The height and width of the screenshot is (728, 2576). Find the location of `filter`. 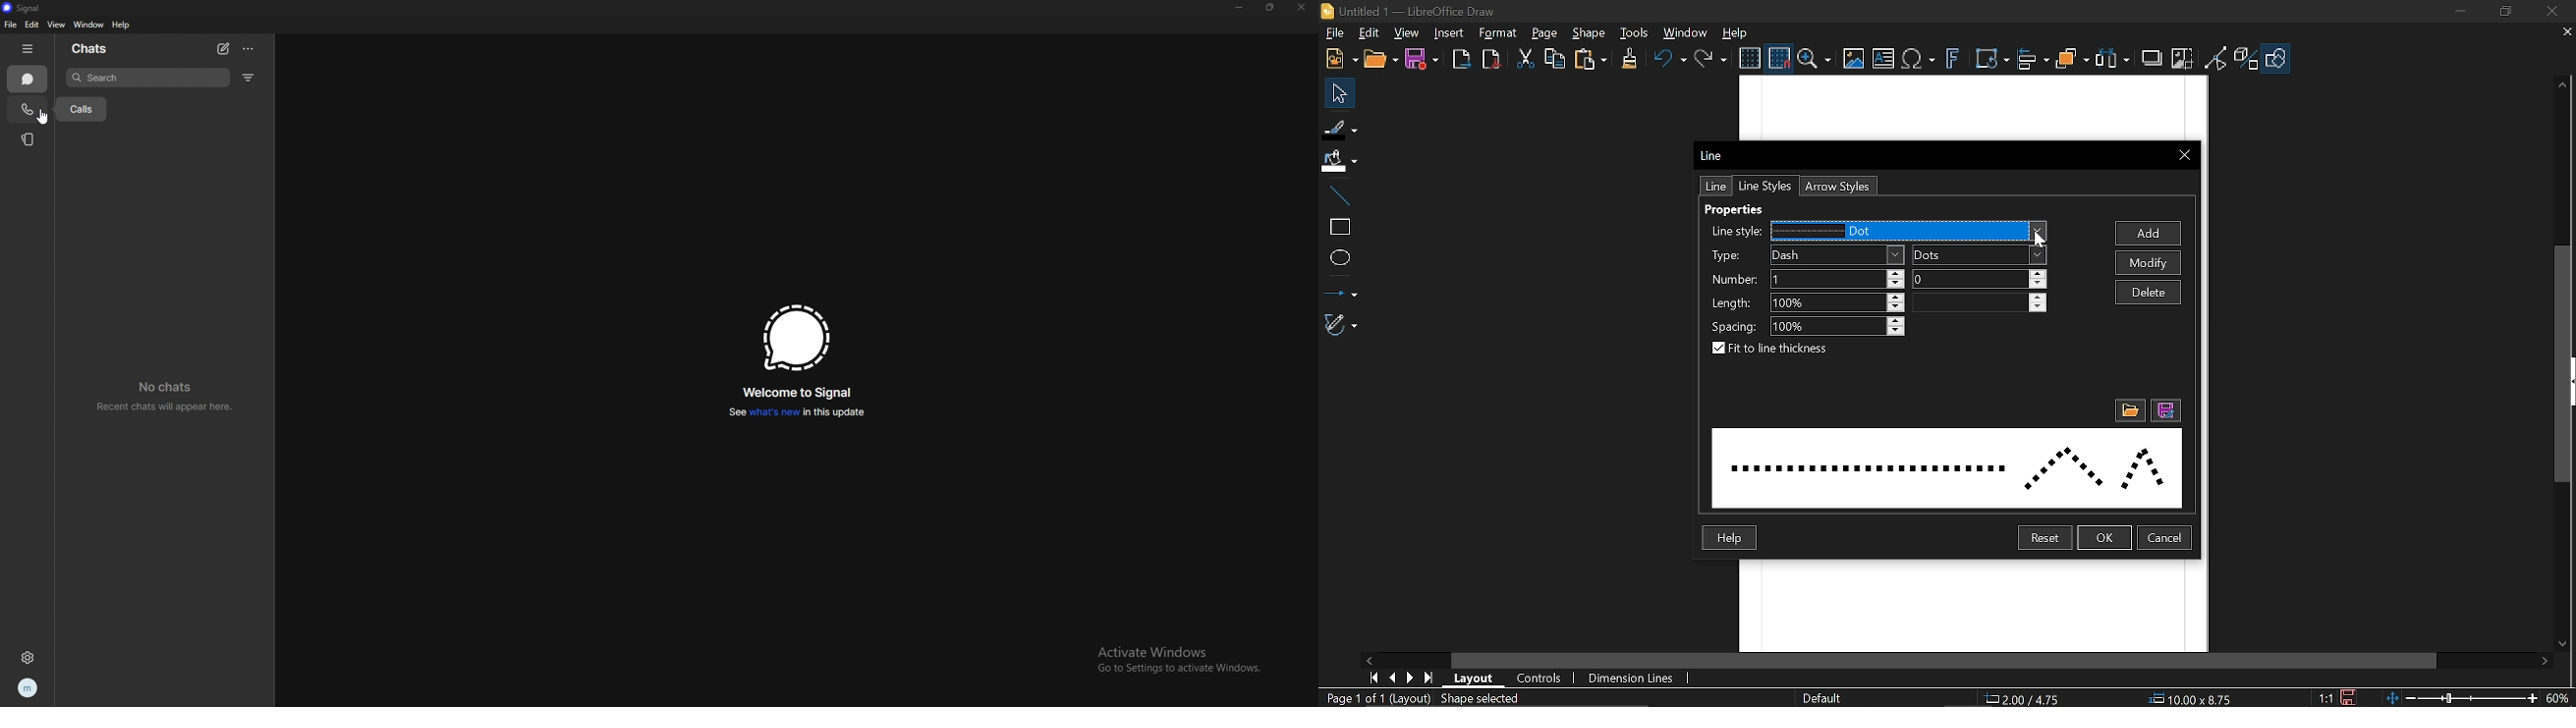

filter is located at coordinates (248, 78).